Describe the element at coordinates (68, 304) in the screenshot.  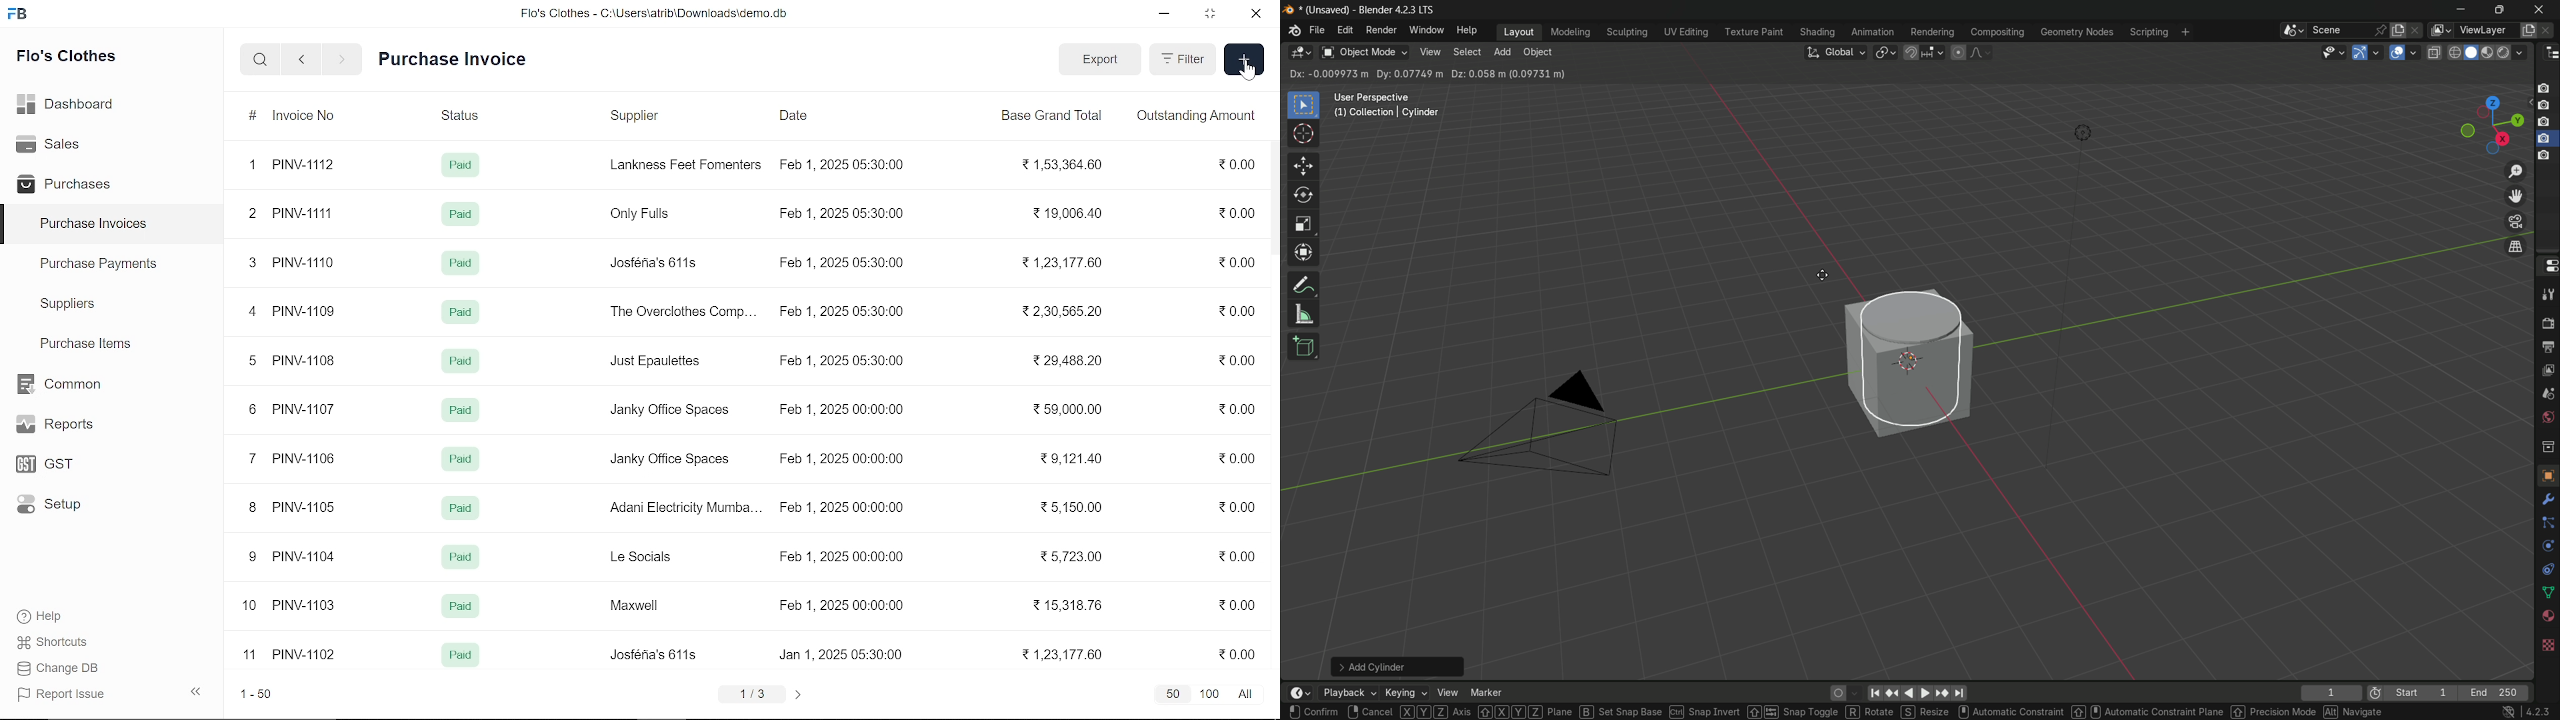
I see `Suppliers` at that location.